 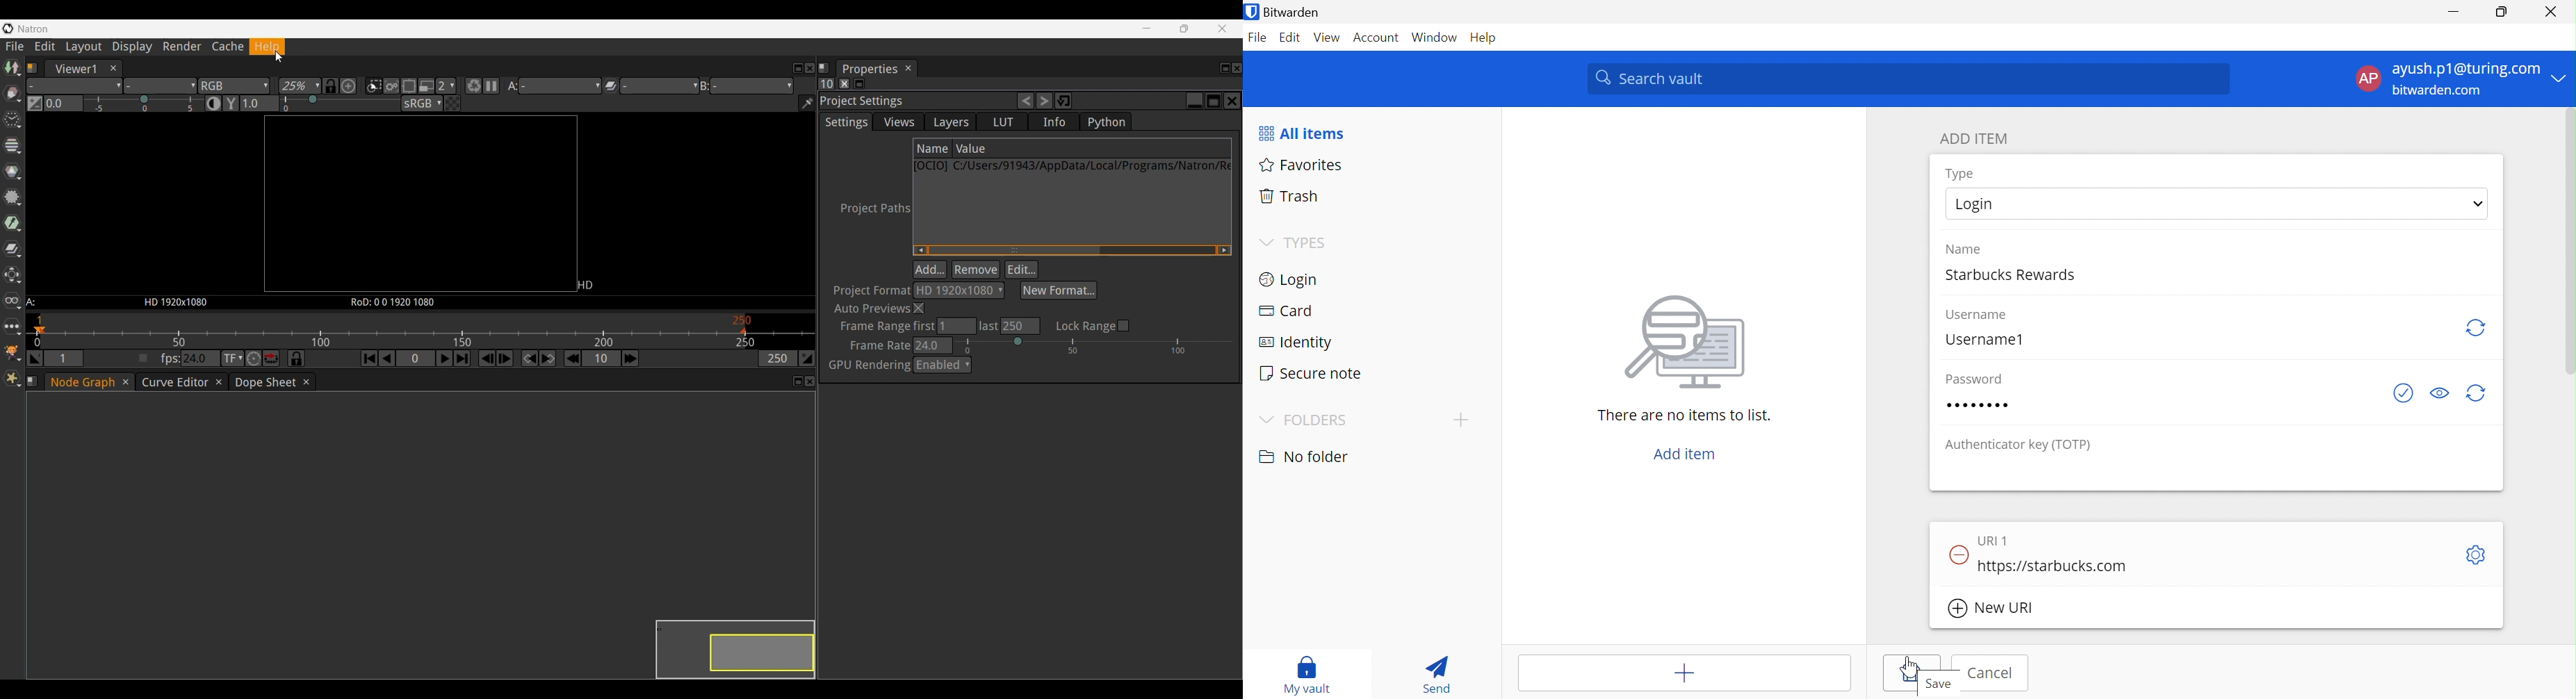 What do you see at coordinates (1994, 673) in the screenshot?
I see `Cancel` at bounding box center [1994, 673].